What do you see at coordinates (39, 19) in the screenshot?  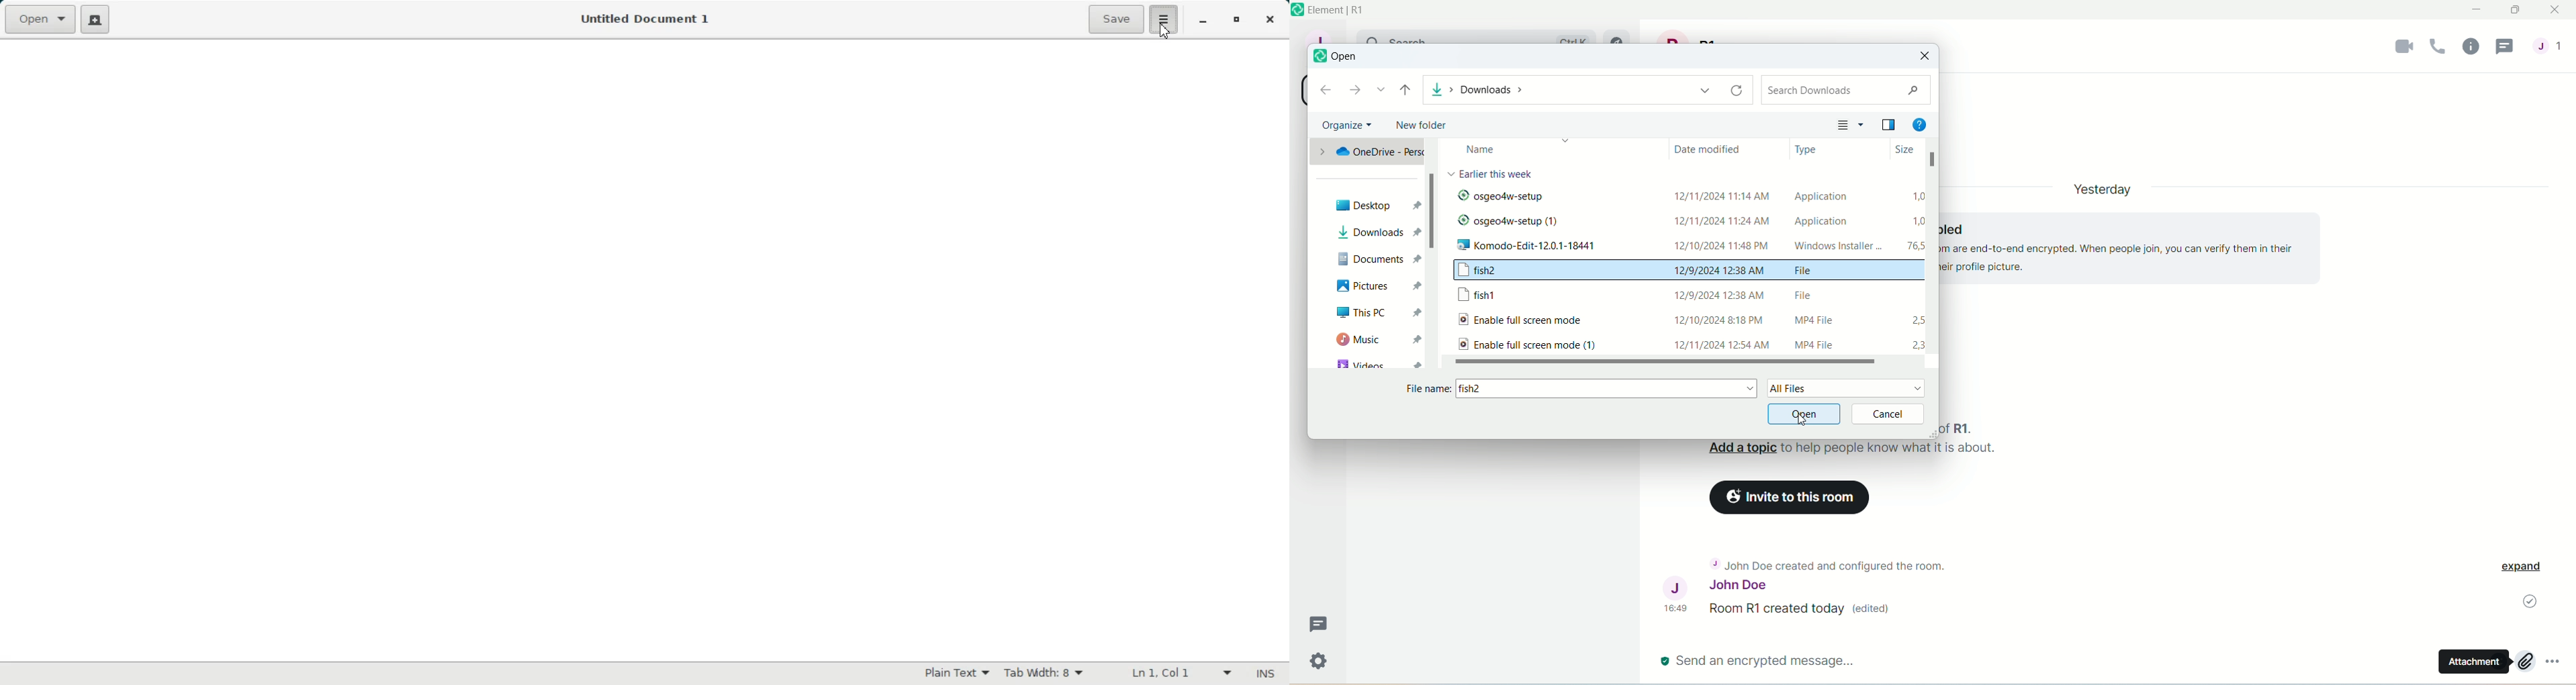 I see `Open a file` at bounding box center [39, 19].